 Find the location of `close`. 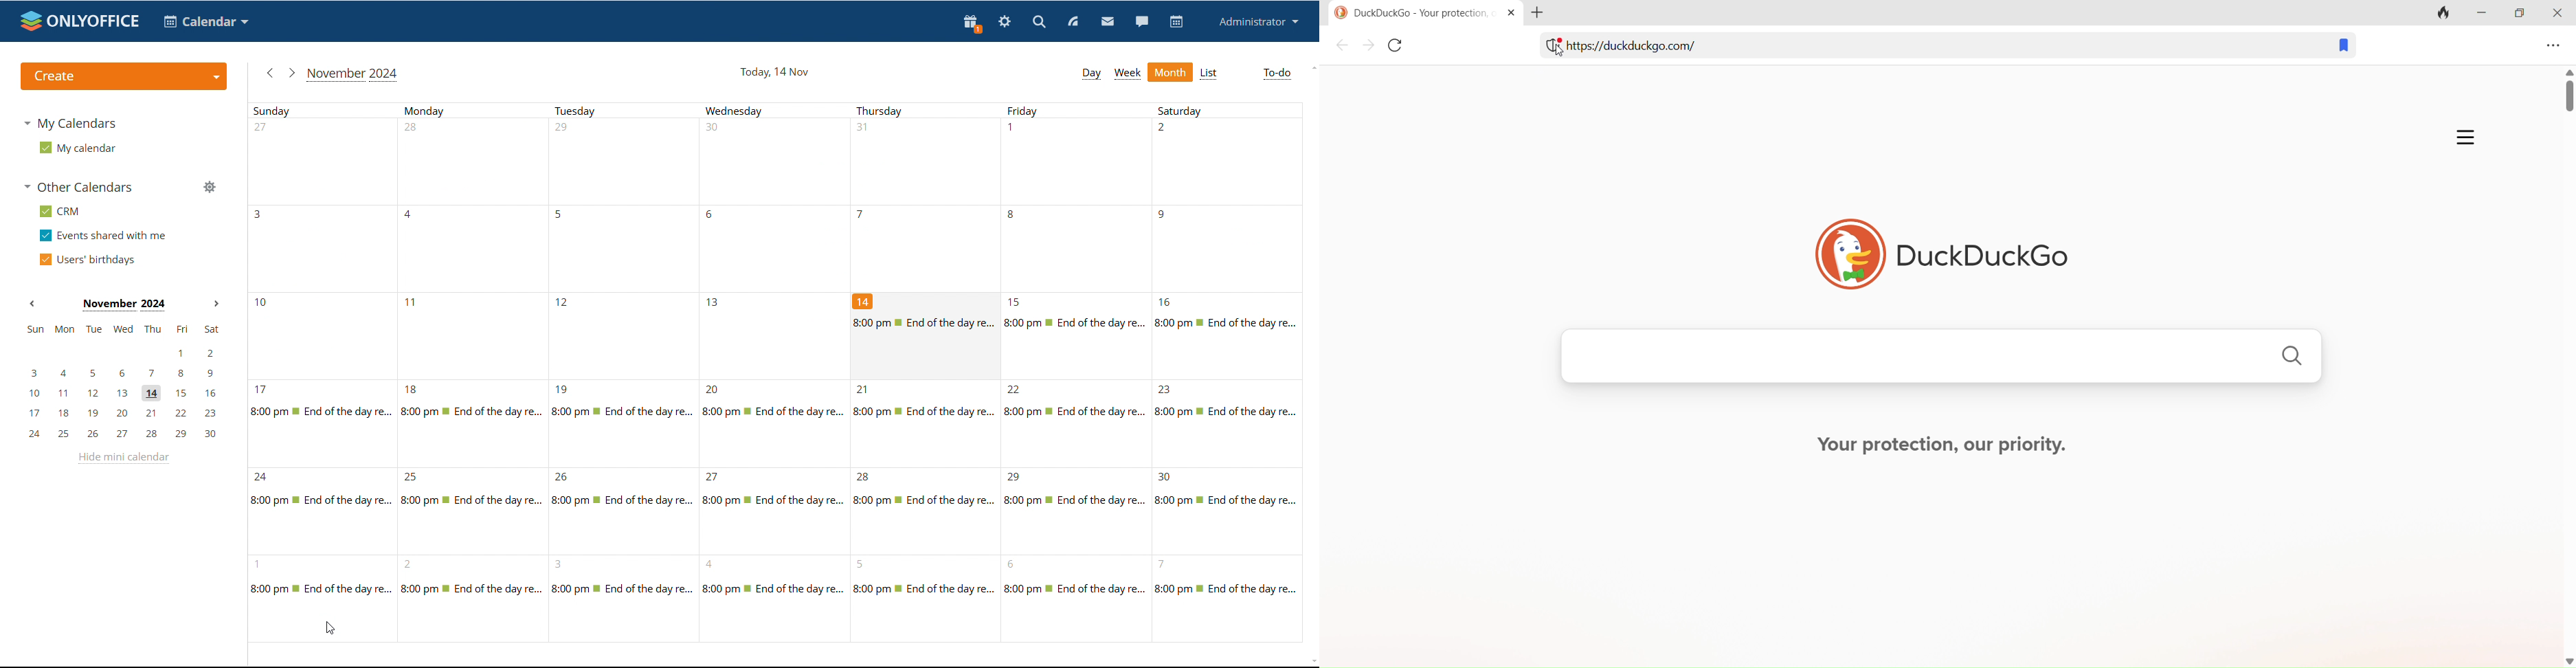

close is located at coordinates (2557, 14).